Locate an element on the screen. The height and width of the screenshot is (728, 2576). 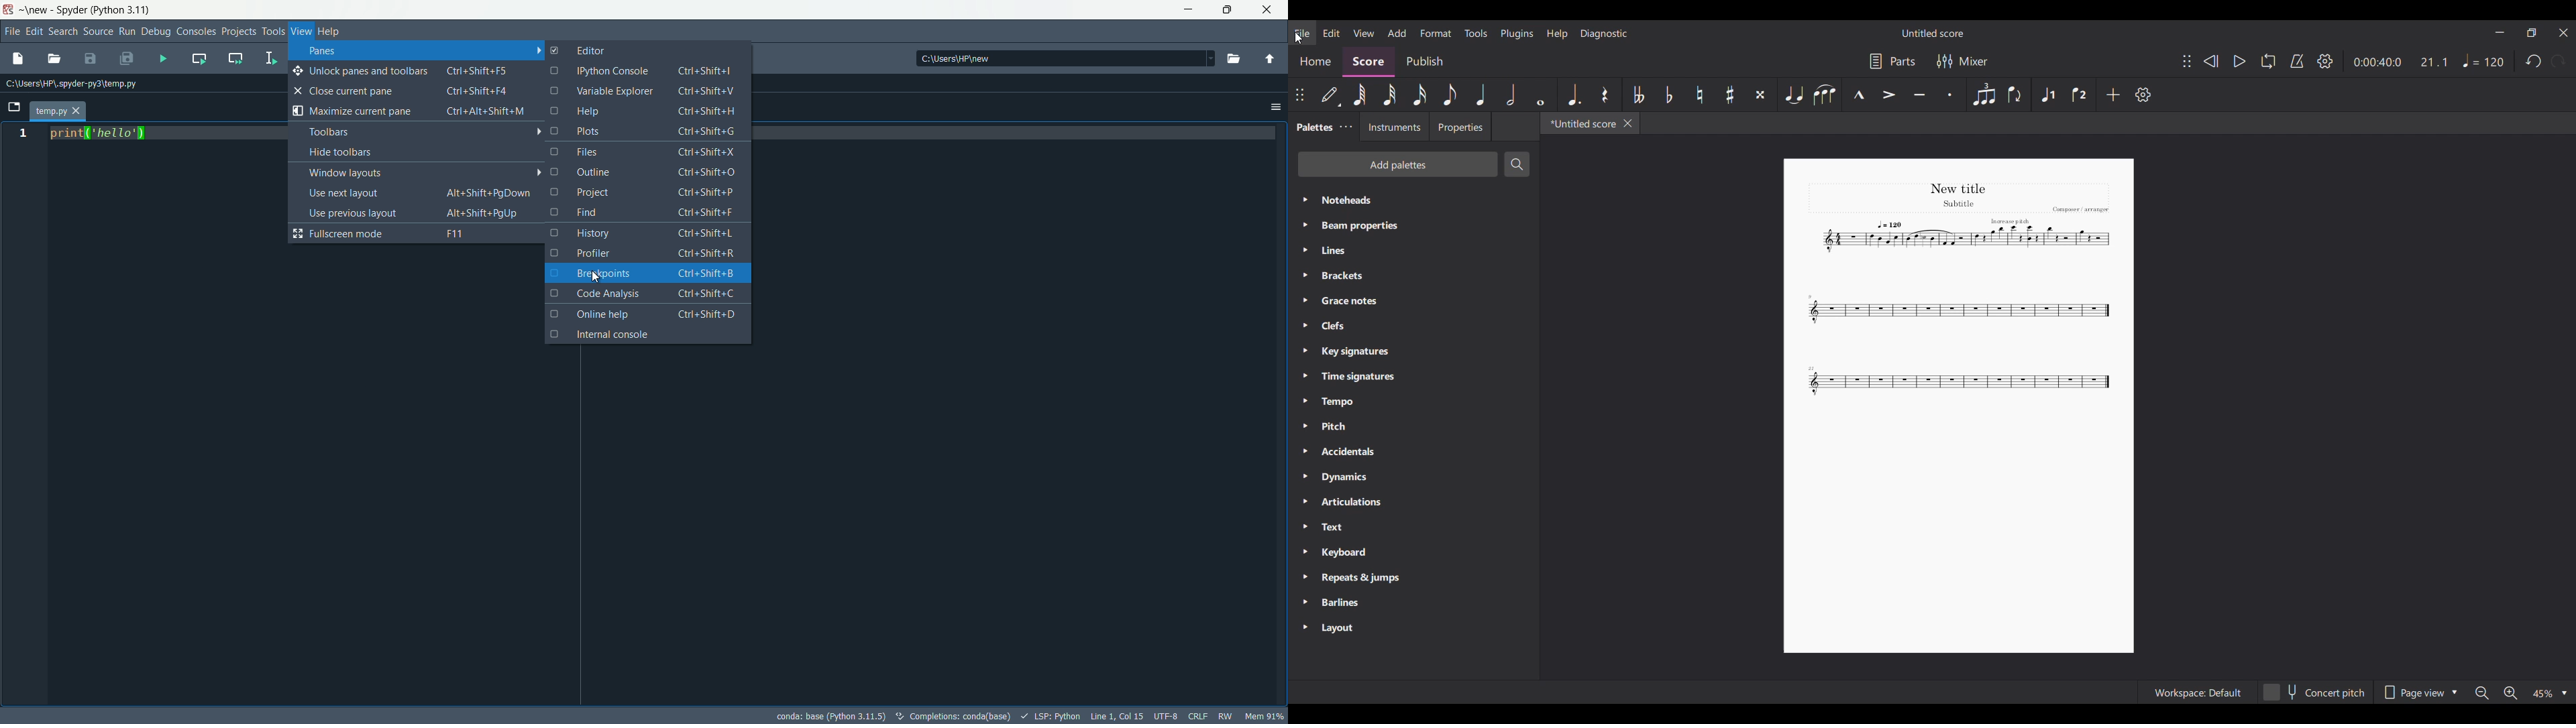
fullscreen mode is located at coordinates (417, 233).